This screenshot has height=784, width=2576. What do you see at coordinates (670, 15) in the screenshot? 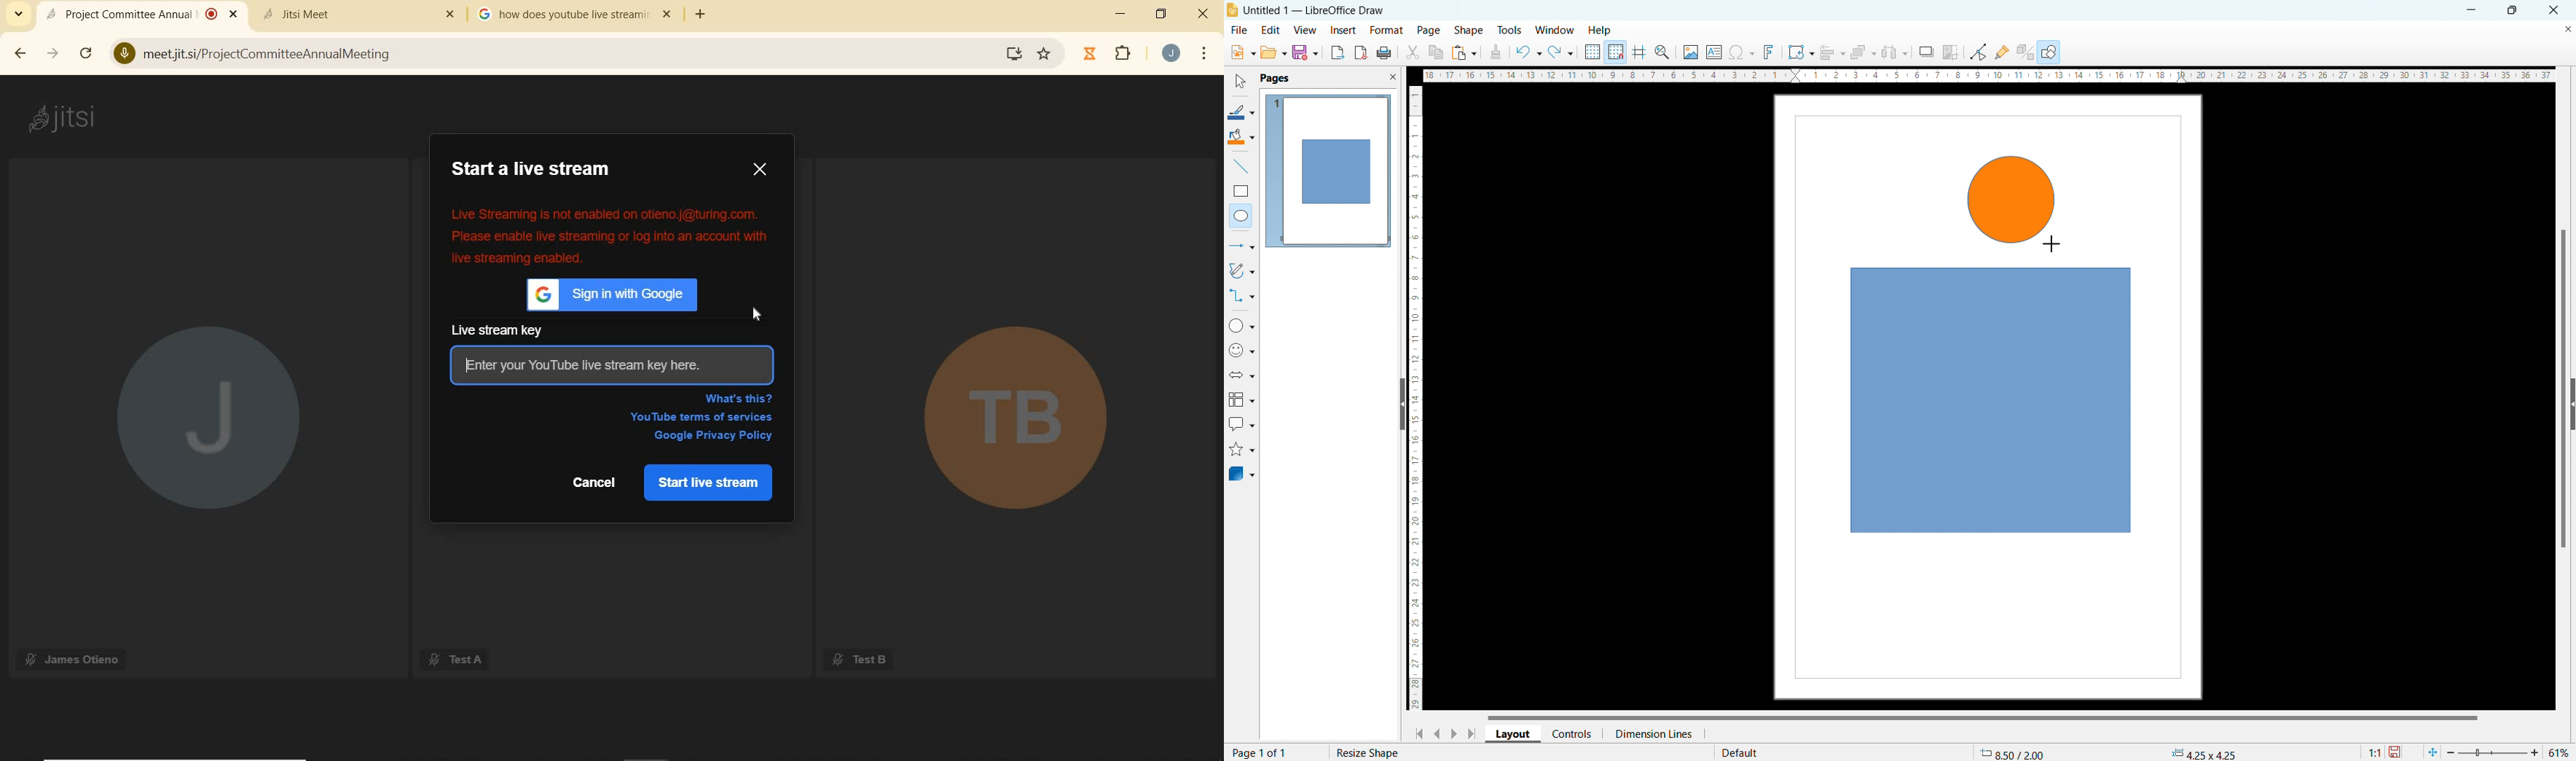
I see `close` at bounding box center [670, 15].